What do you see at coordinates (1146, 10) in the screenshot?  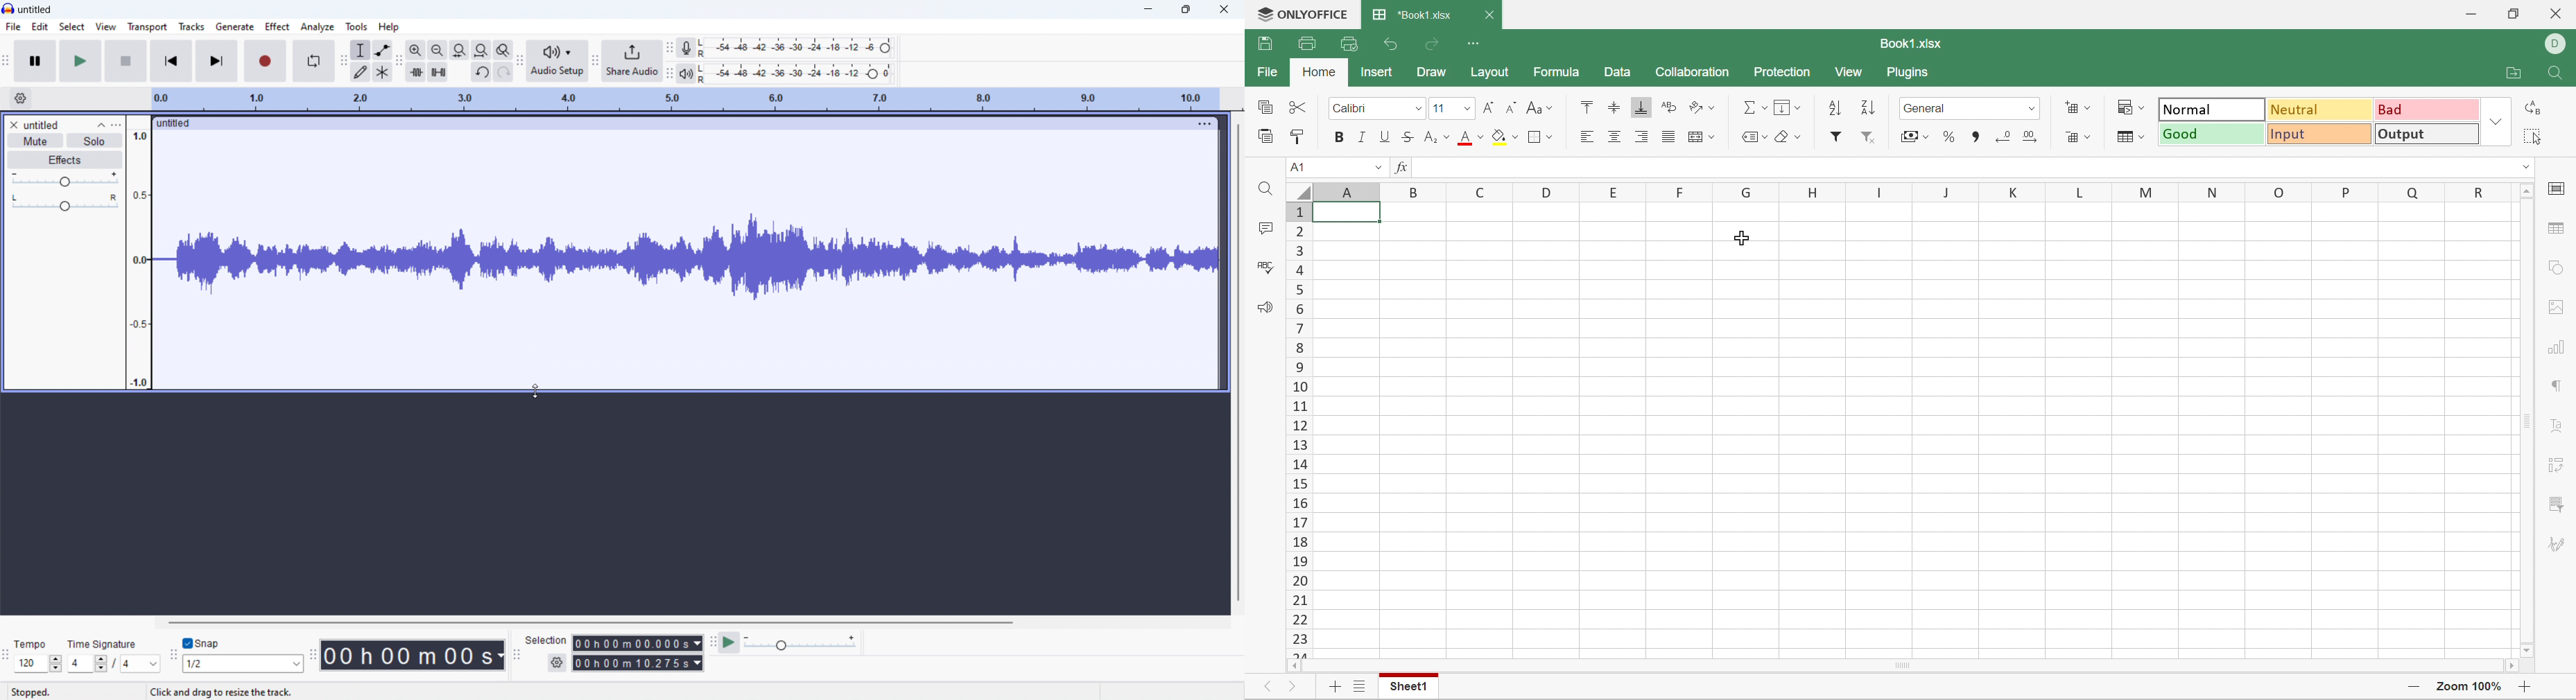 I see `minimize` at bounding box center [1146, 10].